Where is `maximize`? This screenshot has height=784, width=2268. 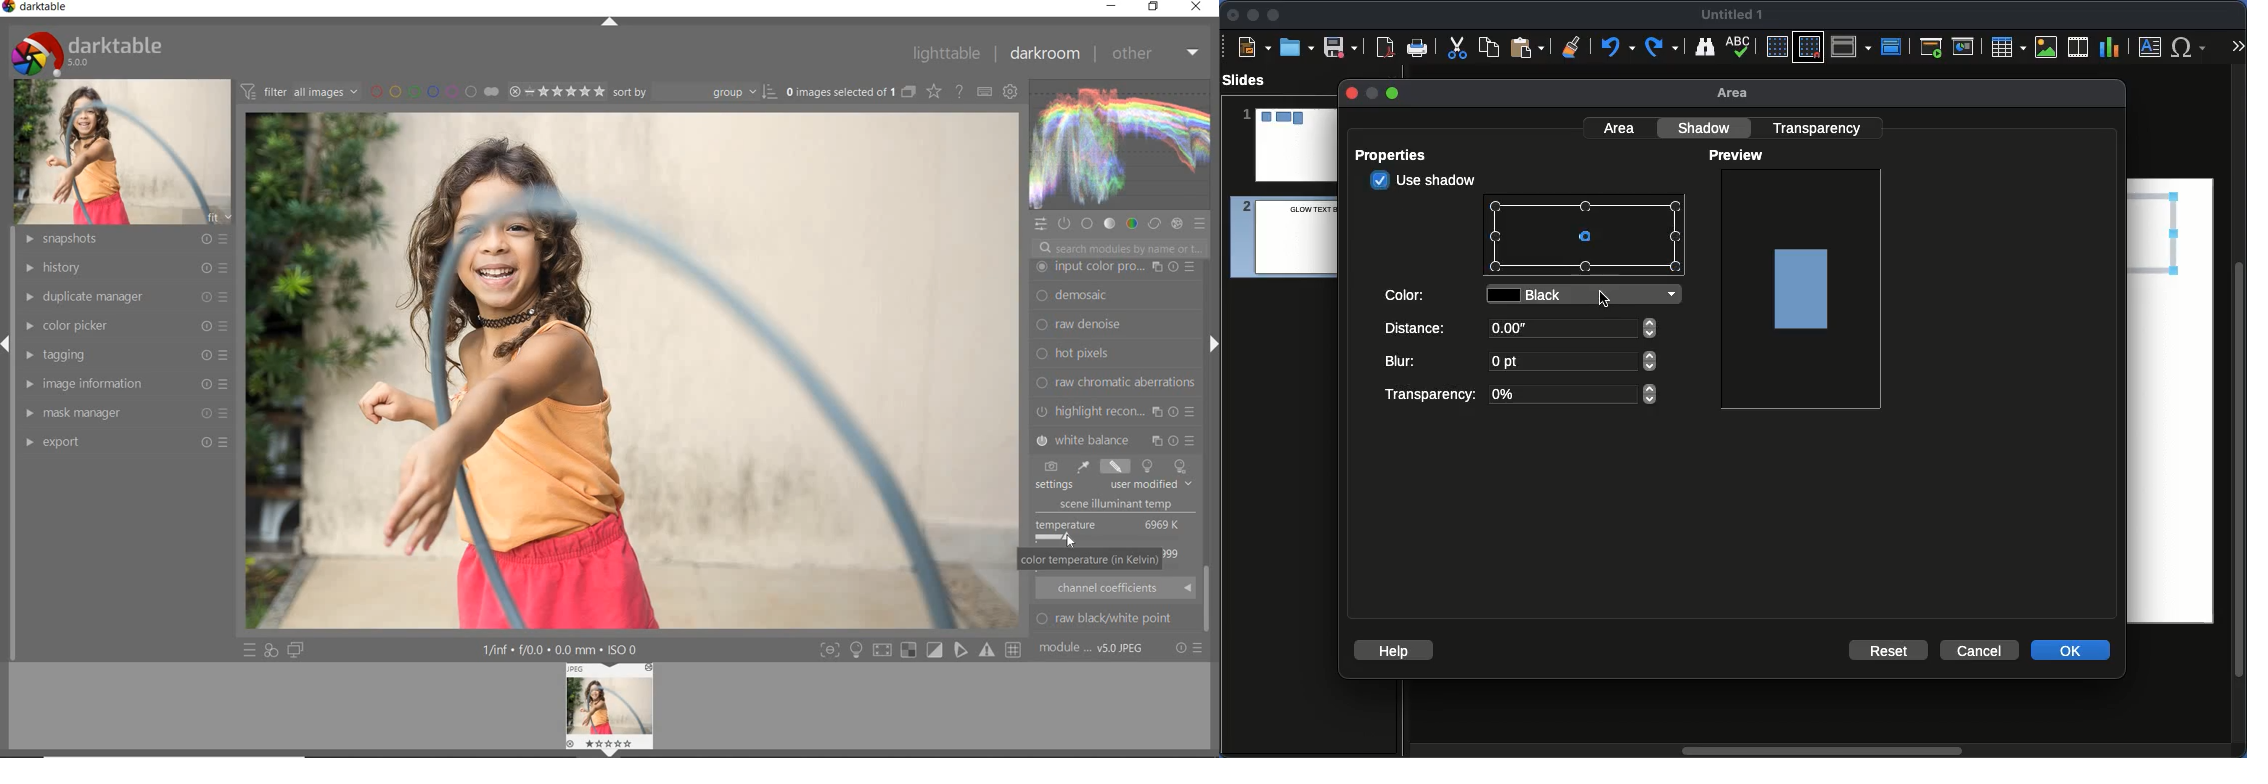
maximize is located at coordinates (1394, 94).